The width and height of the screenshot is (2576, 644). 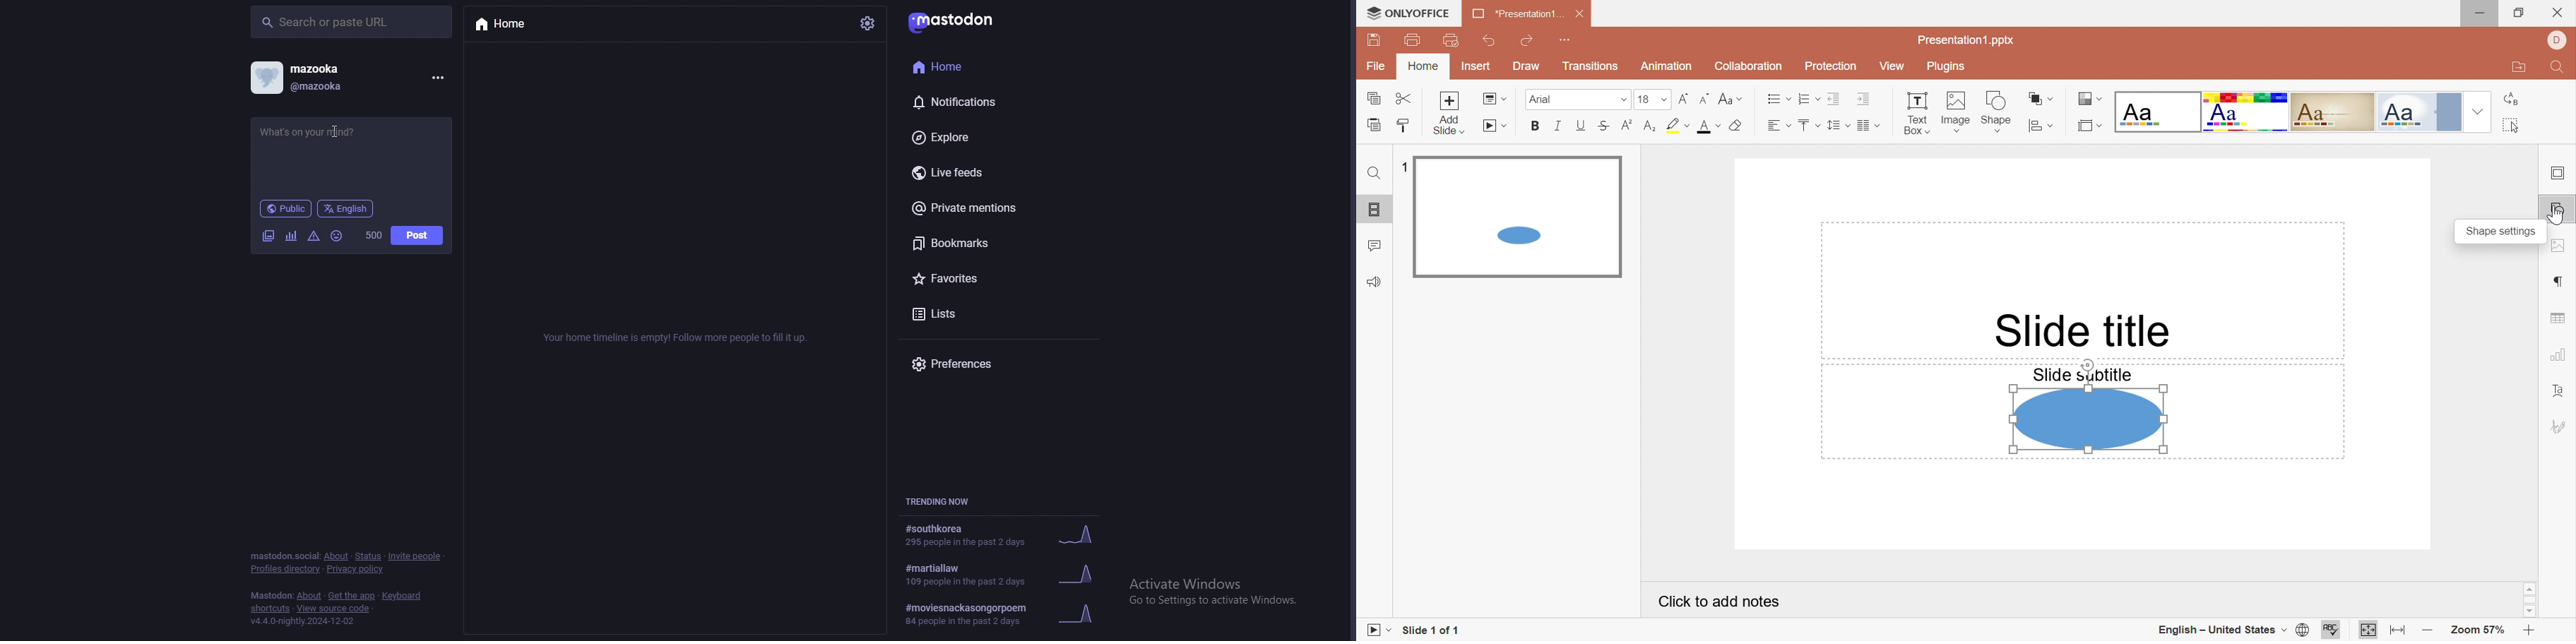 I want to click on Drop down, so click(x=2479, y=112).